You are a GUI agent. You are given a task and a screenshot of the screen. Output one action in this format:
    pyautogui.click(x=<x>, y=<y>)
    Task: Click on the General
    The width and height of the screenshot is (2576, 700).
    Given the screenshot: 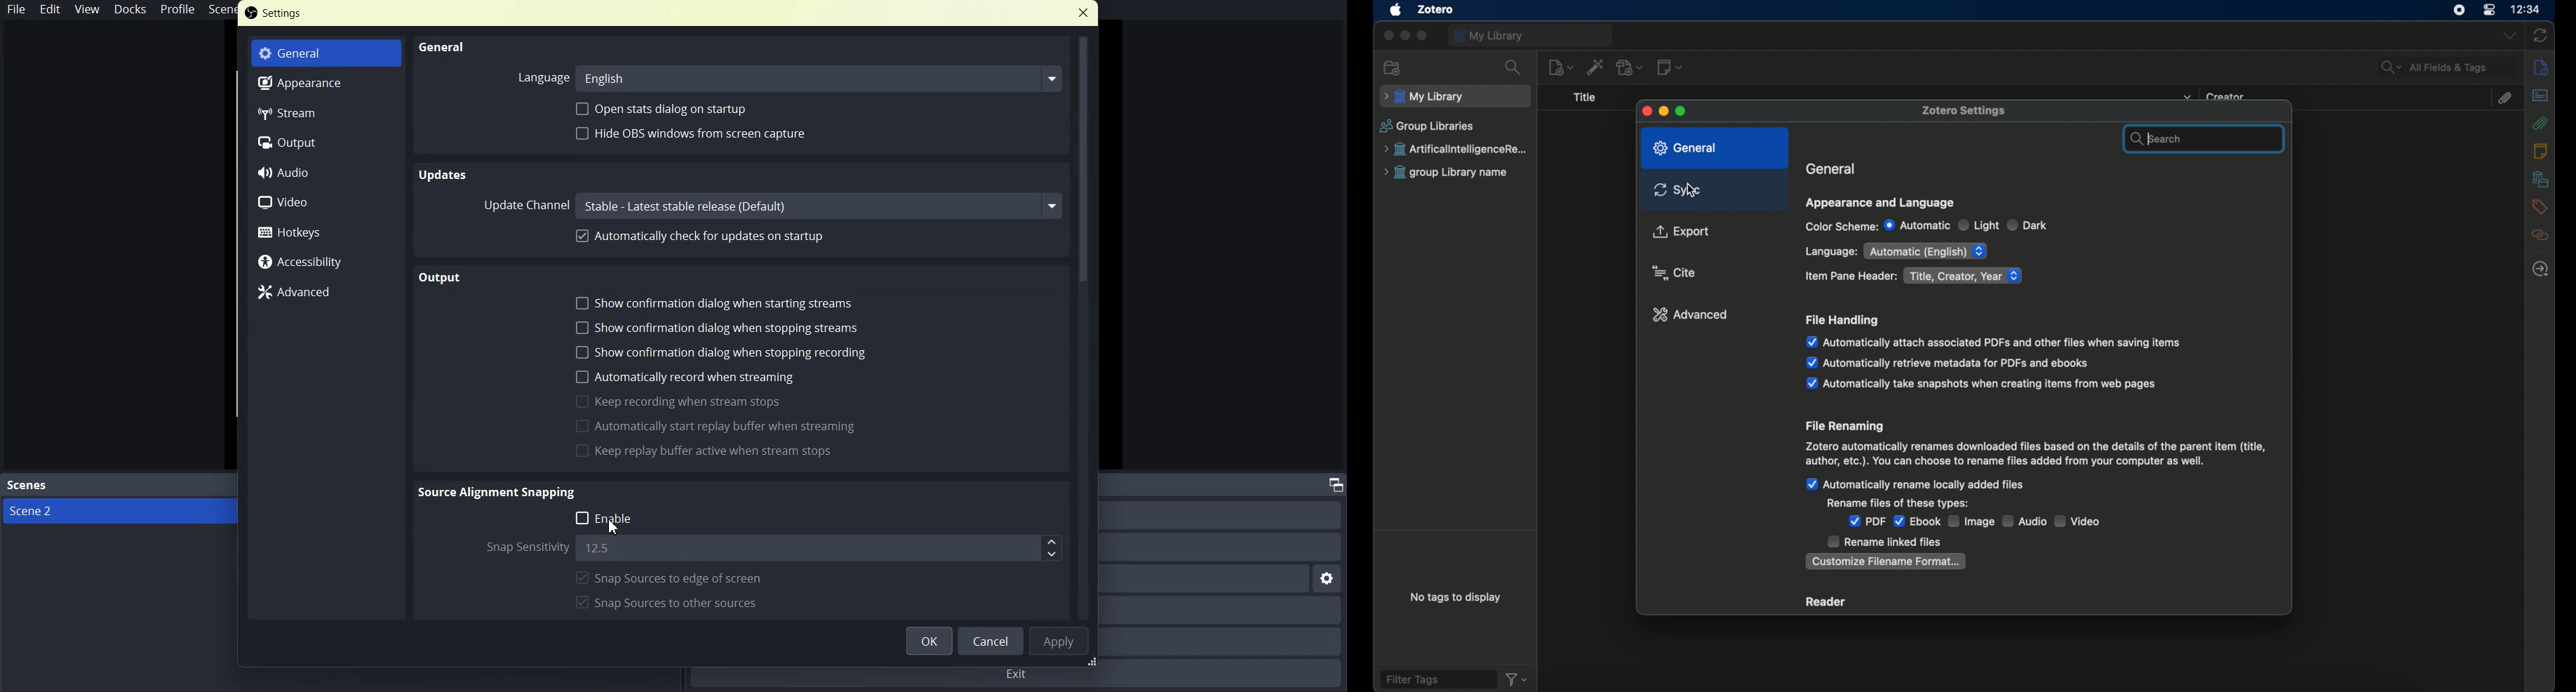 What is the action you would take?
    pyautogui.click(x=326, y=54)
    